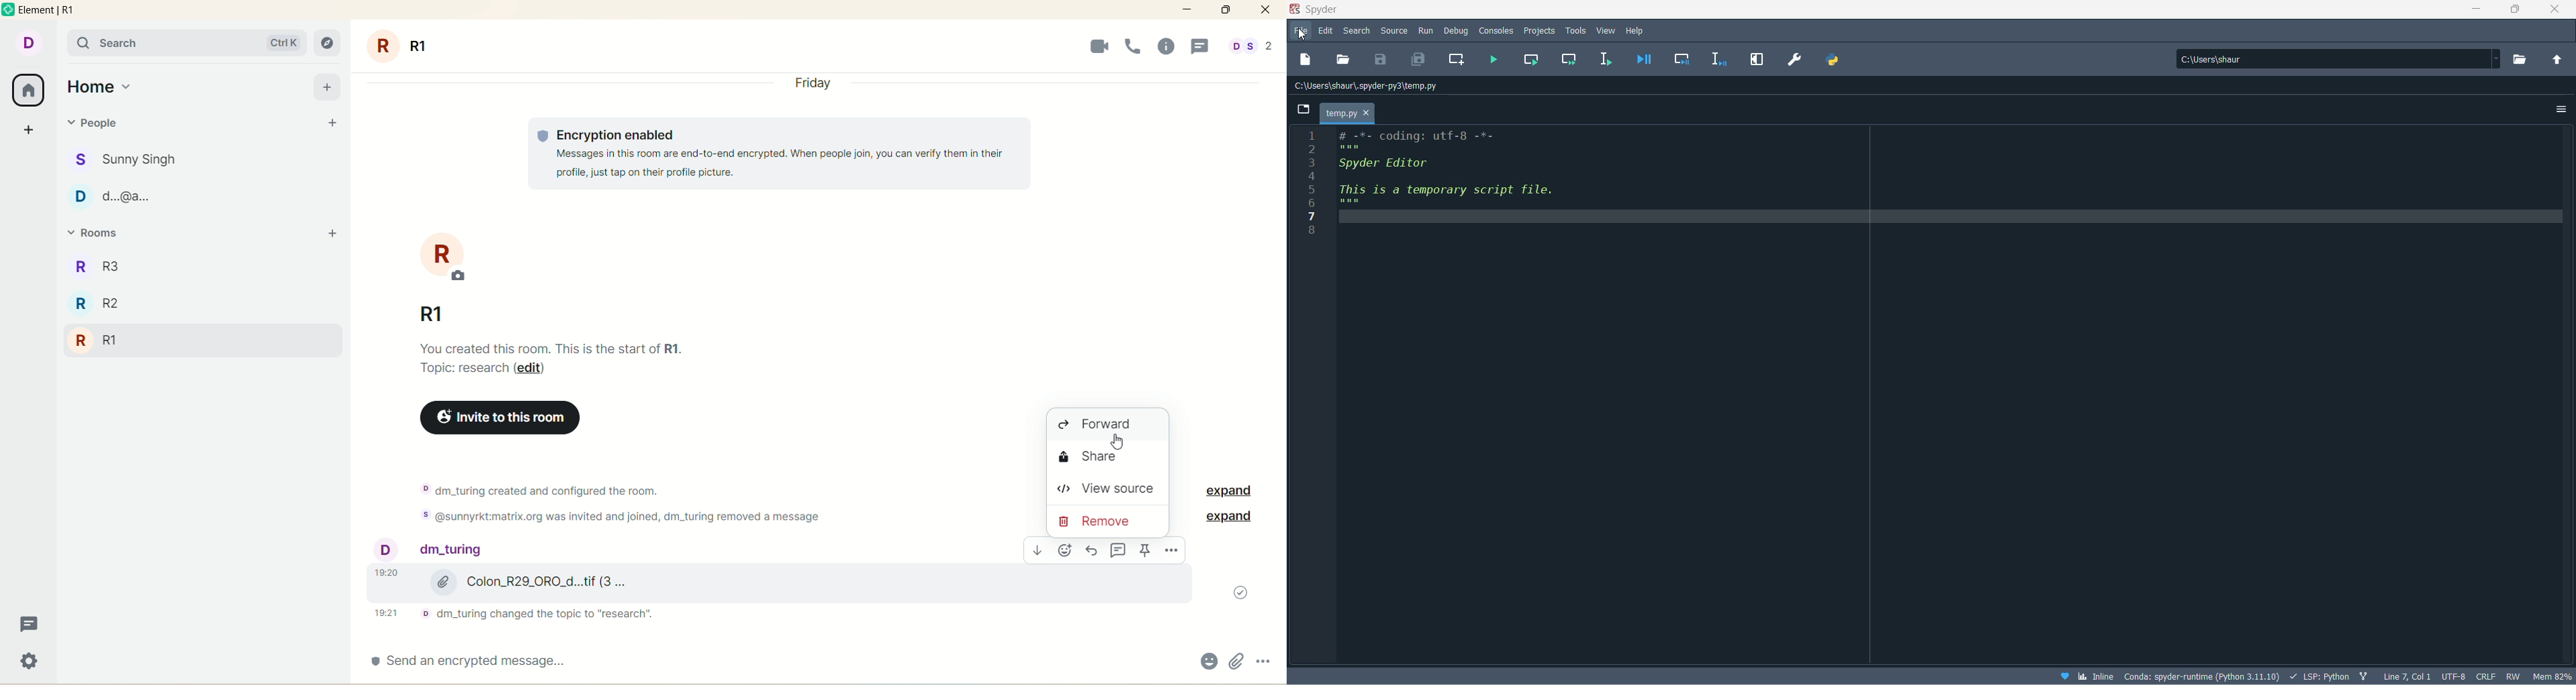  What do you see at coordinates (1380, 60) in the screenshot?
I see `save` at bounding box center [1380, 60].